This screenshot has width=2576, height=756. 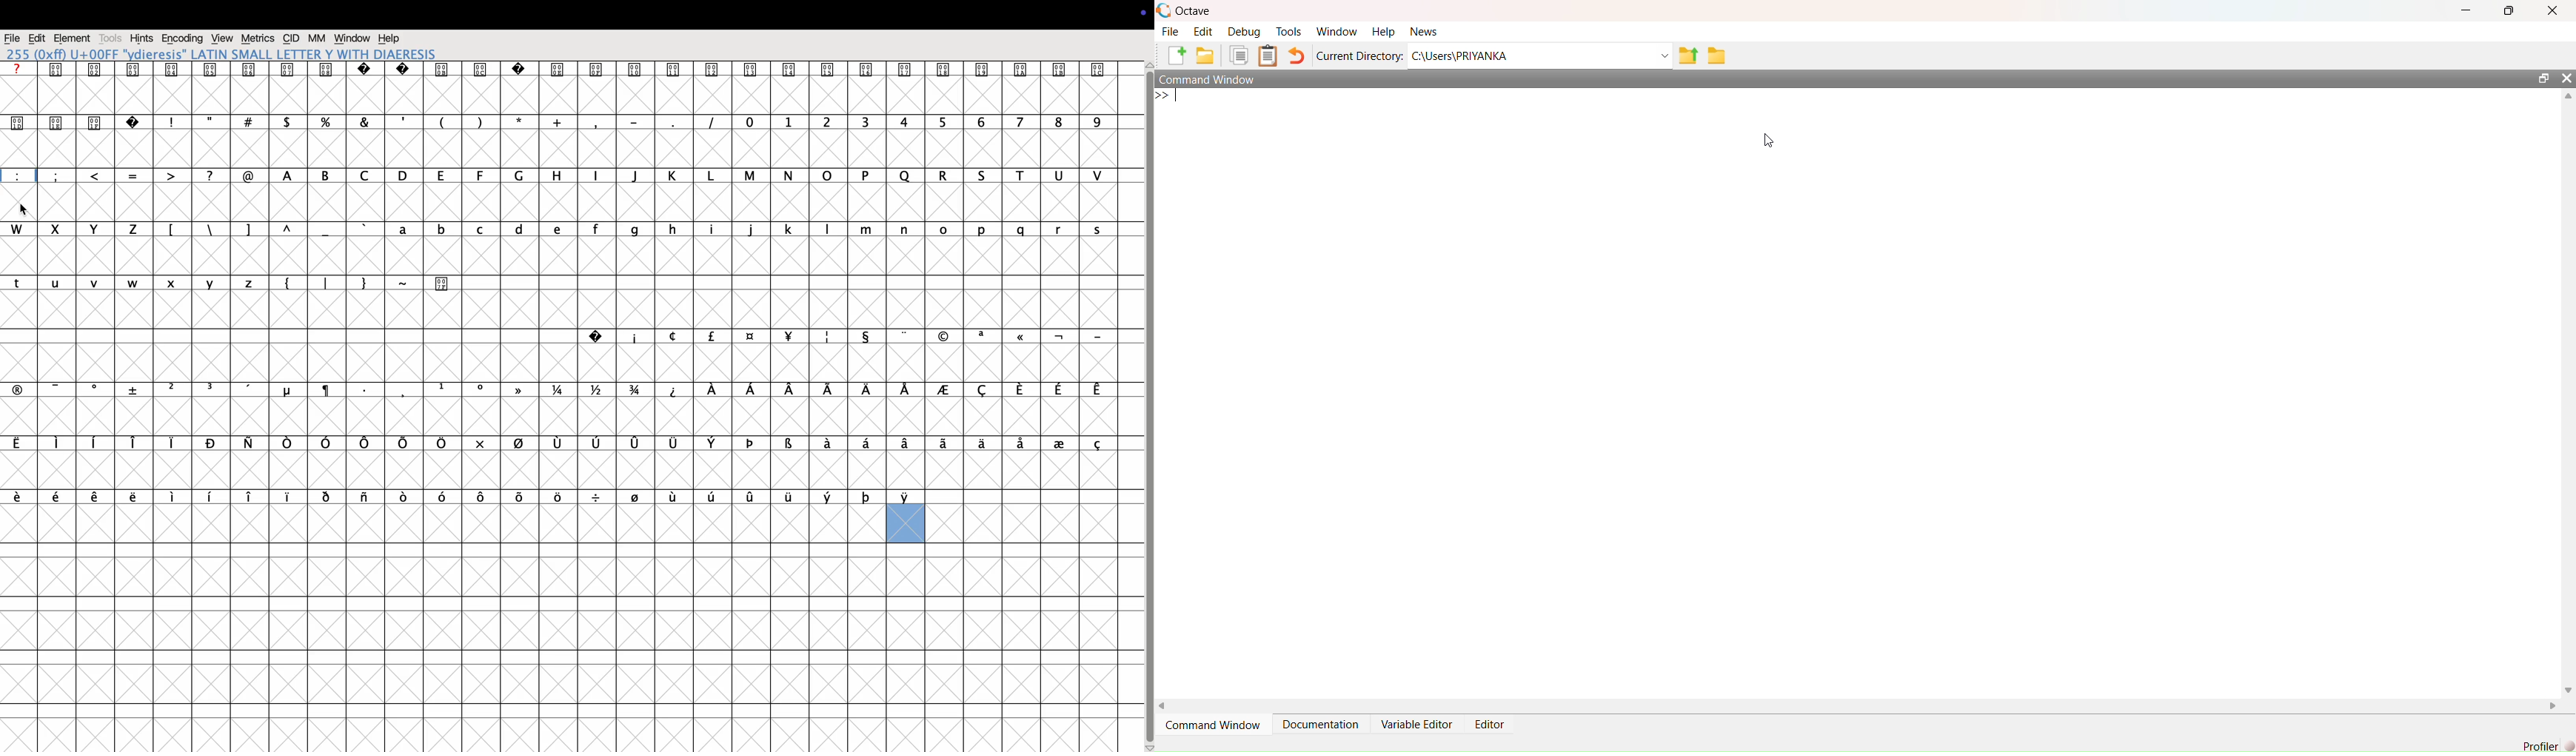 I want to click on Editor, so click(x=1489, y=725).